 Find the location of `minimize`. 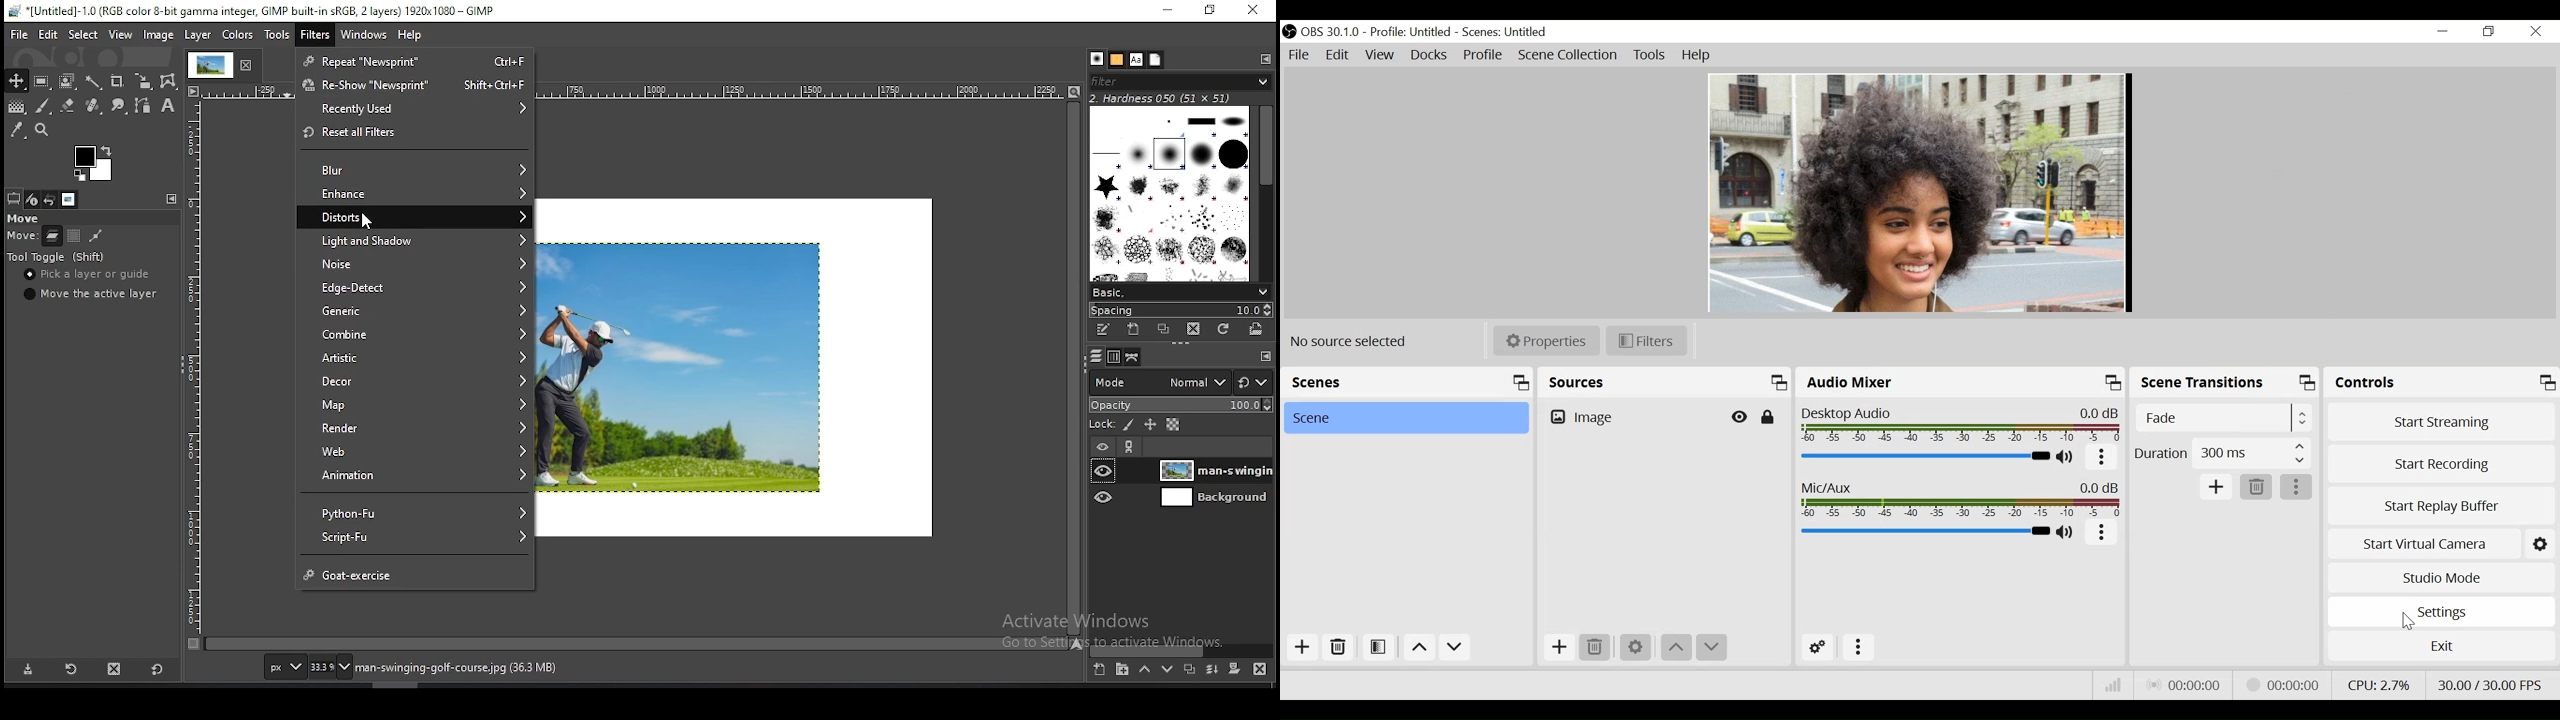

minimize is located at coordinates (2443, 31).